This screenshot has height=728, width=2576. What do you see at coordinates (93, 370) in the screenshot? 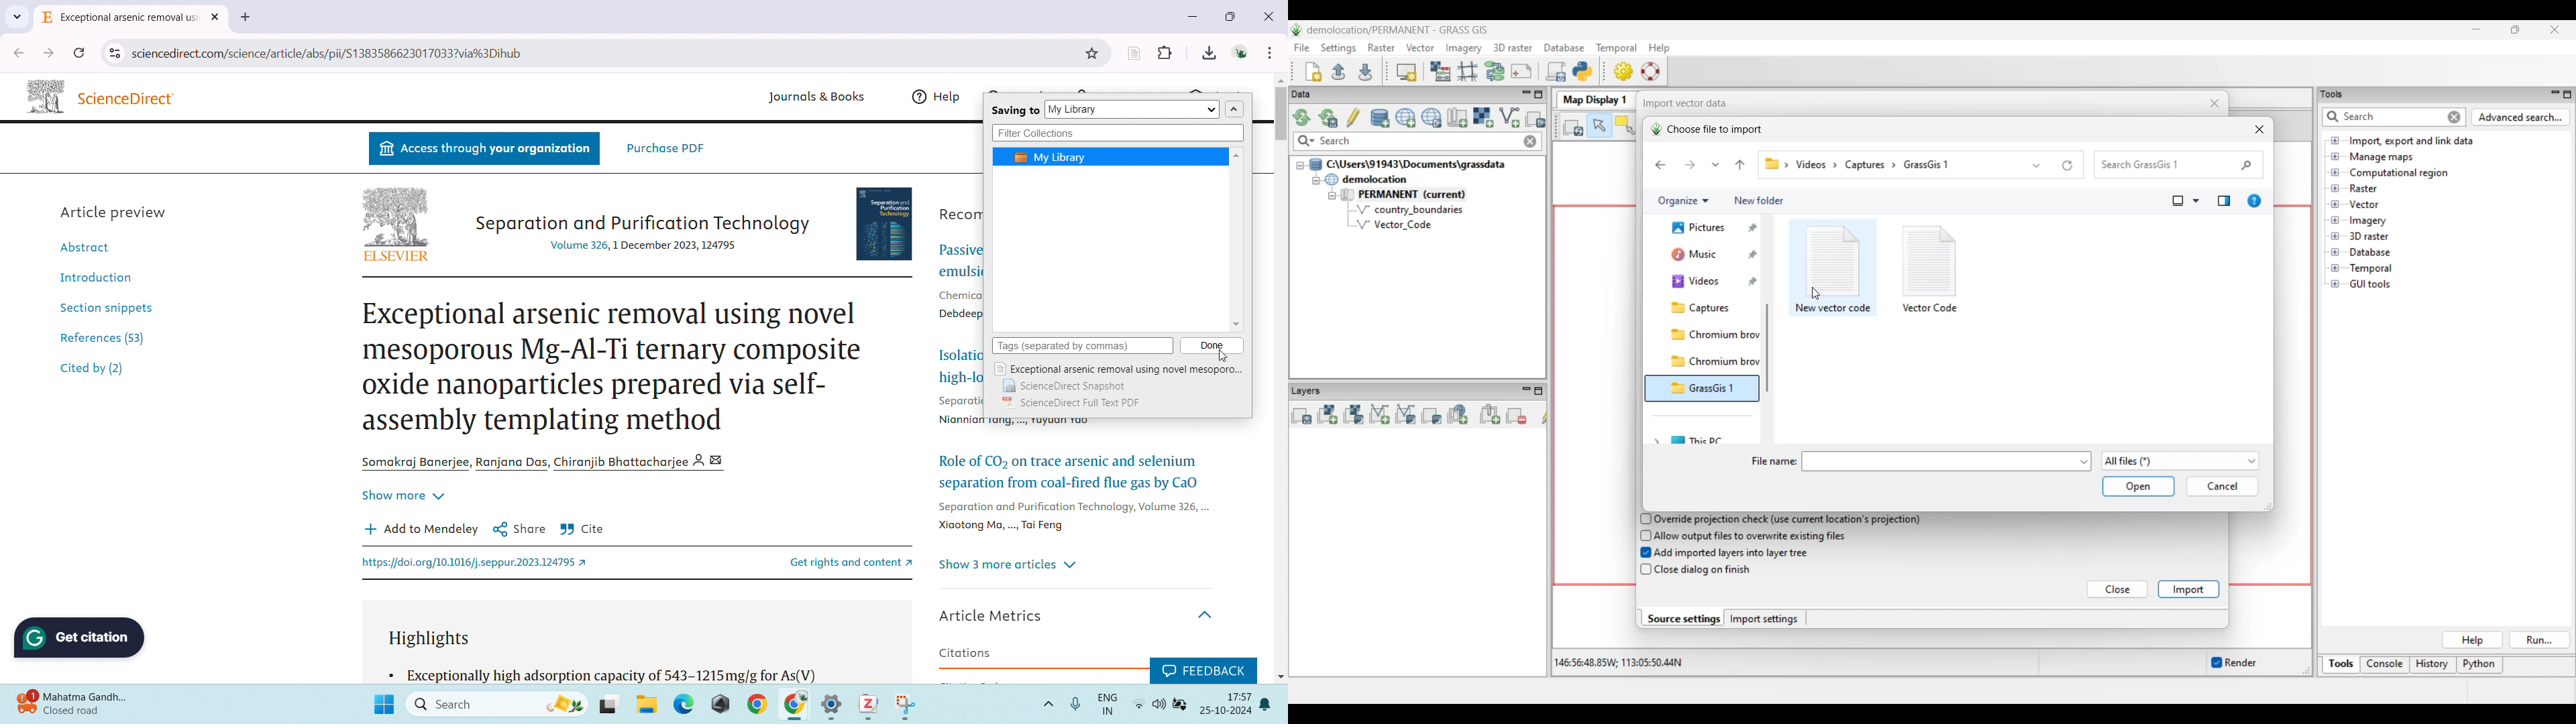
I see `Cited by (2)` at bounding box center [93, 370].